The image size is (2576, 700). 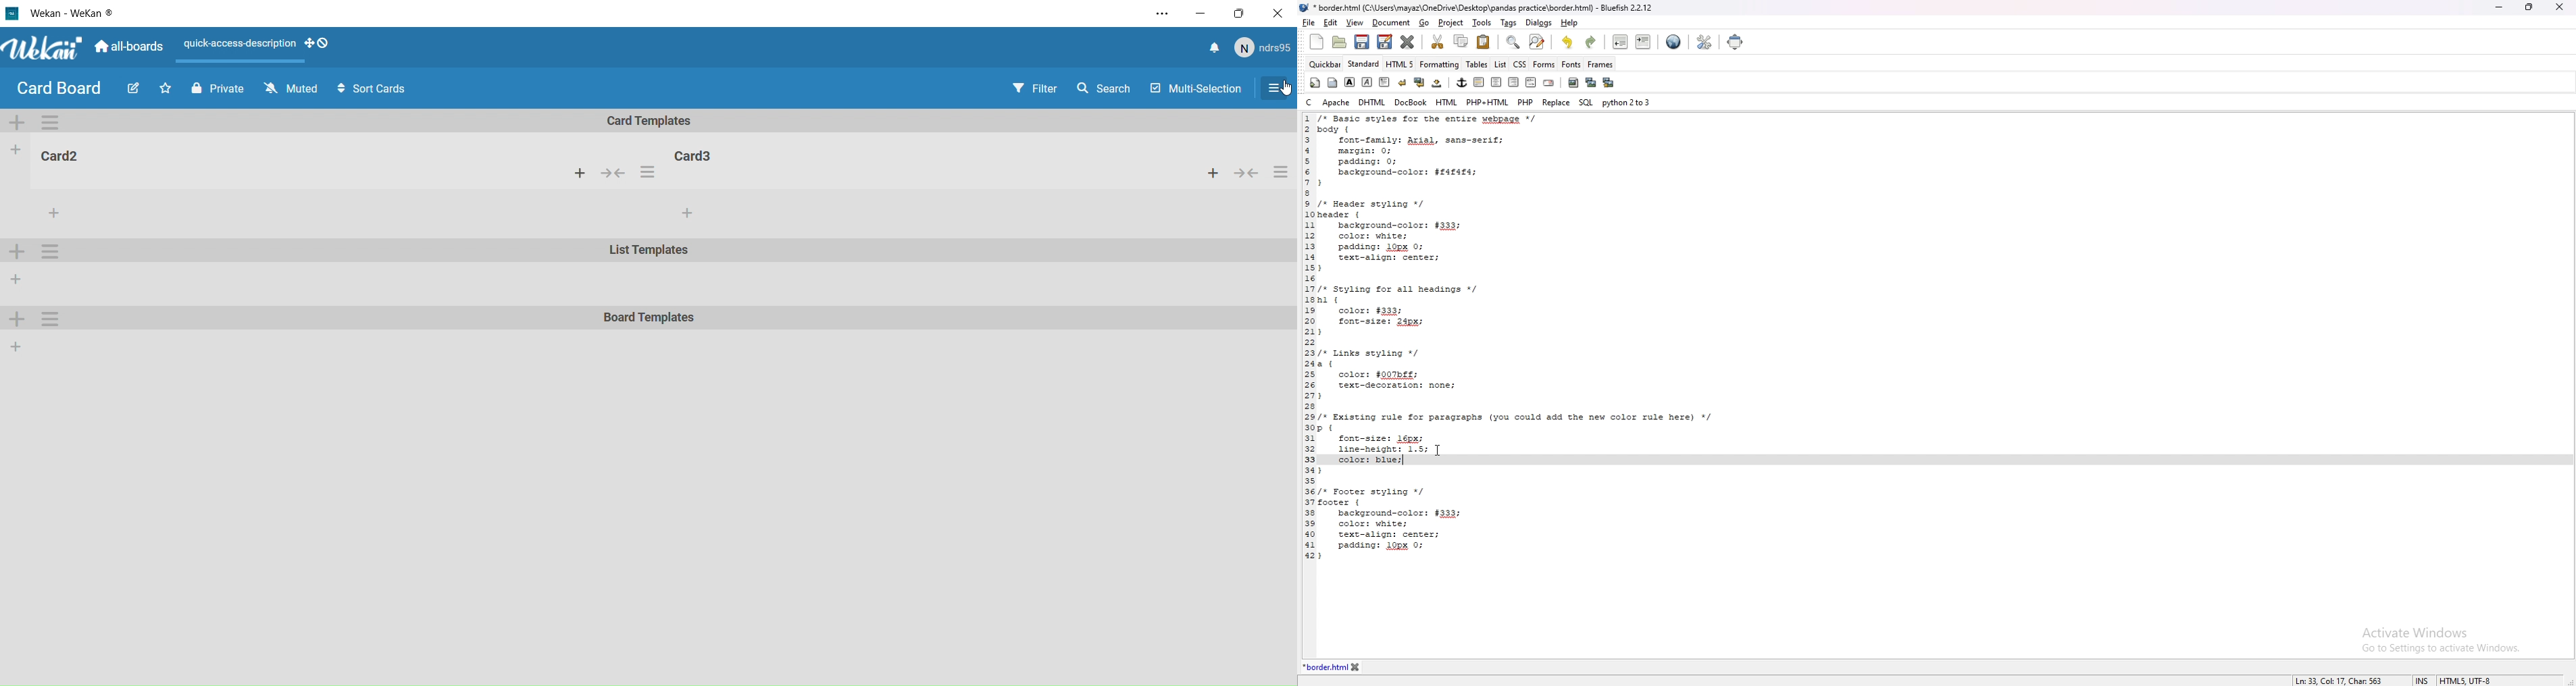 What do you see at coordinates (1393, 449) in the screenshot?
I see `chosen line` at bounding box center [1393, 449].